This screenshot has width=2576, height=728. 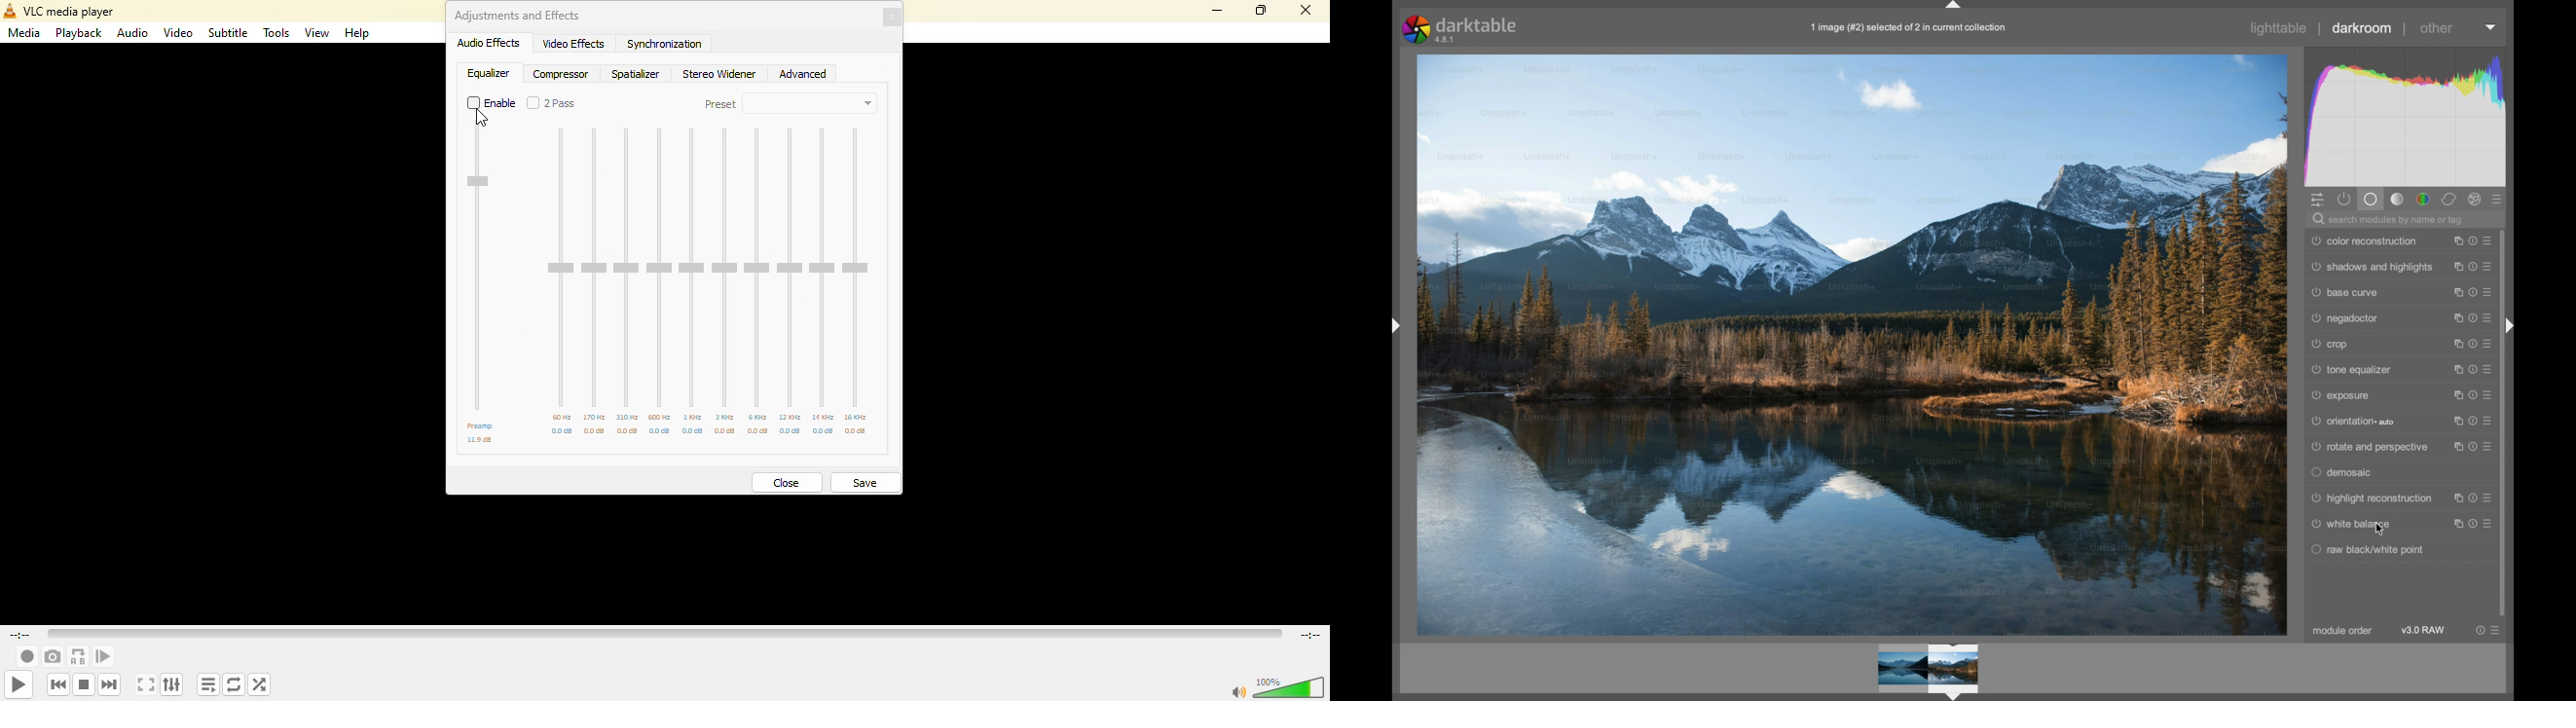 I want to click on instance, so click(x=2457, y=447).